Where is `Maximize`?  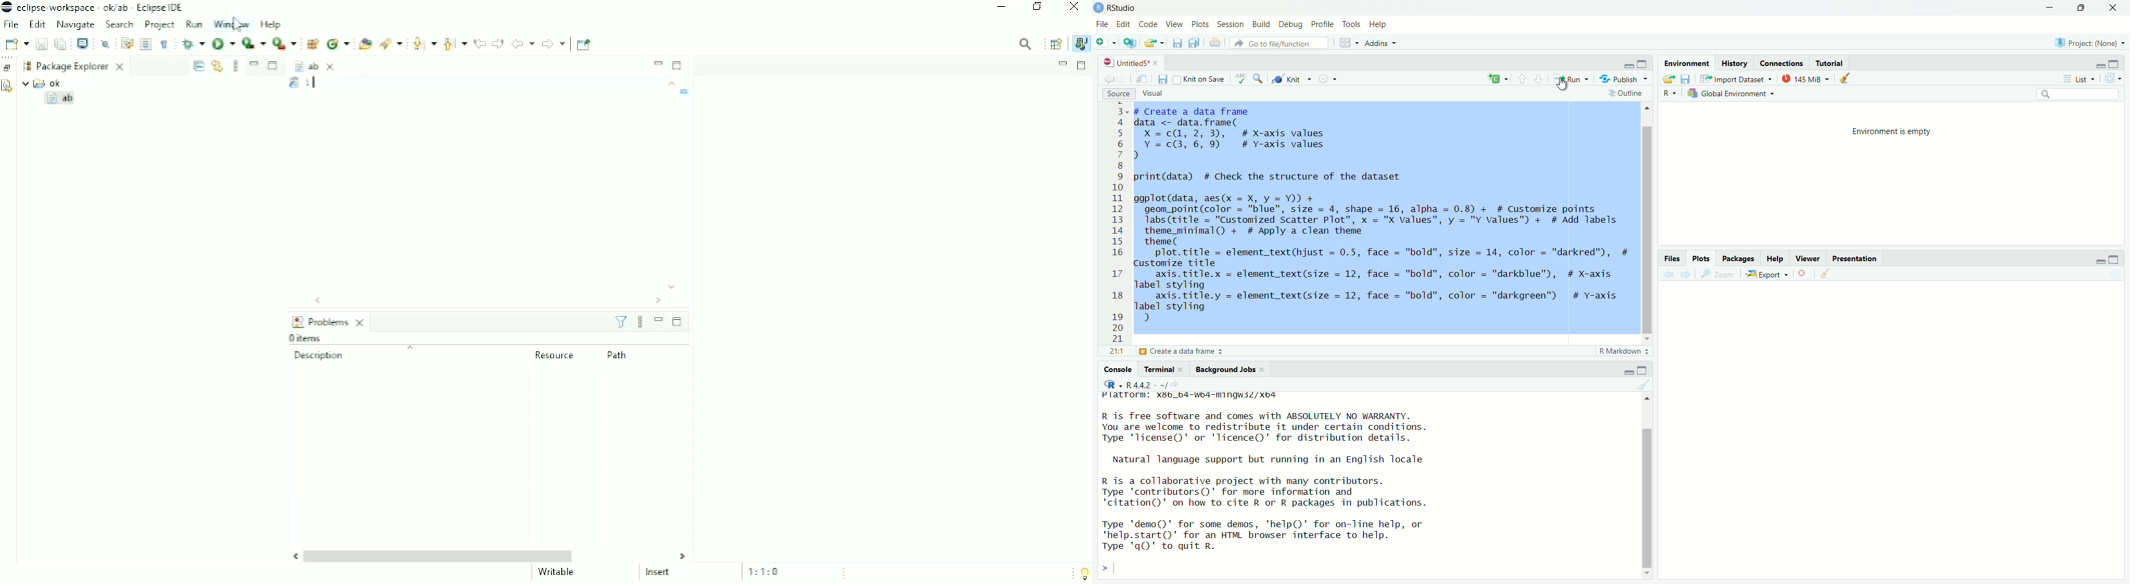 Maximize is located at coordinates (2115, 260).